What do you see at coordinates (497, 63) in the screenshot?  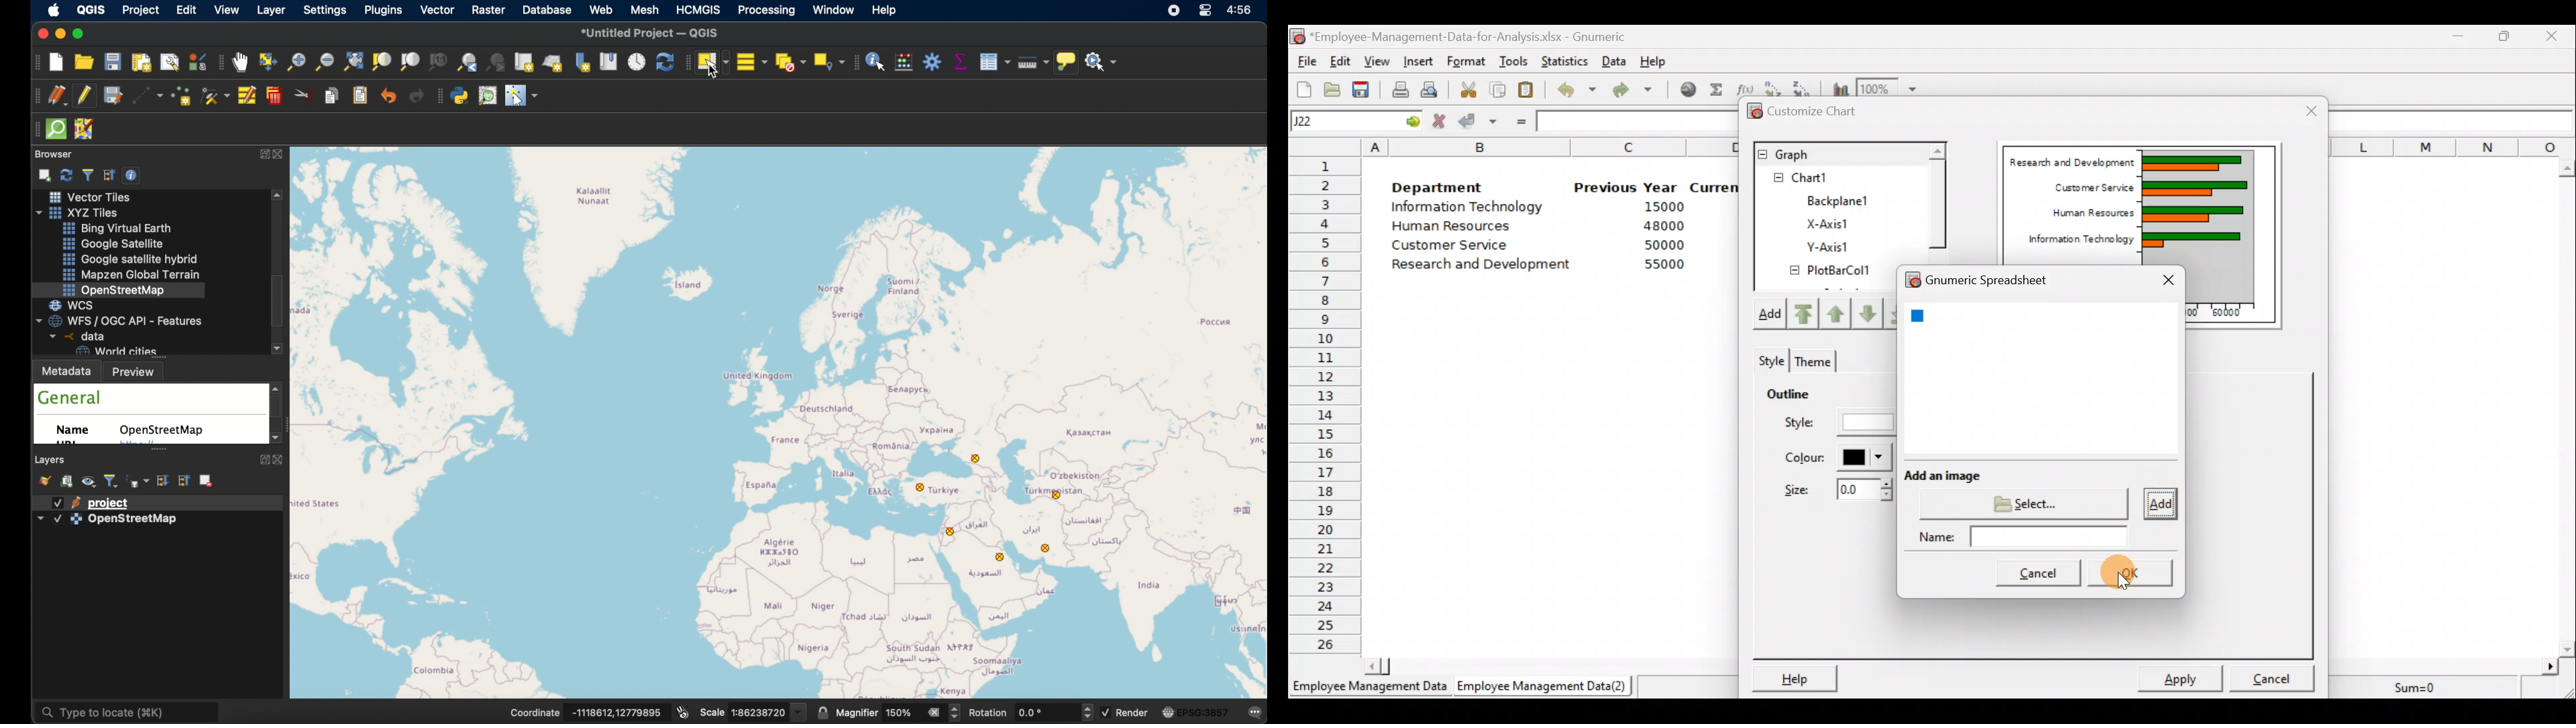 I see `zoom next` at bounding box center [497, 63].